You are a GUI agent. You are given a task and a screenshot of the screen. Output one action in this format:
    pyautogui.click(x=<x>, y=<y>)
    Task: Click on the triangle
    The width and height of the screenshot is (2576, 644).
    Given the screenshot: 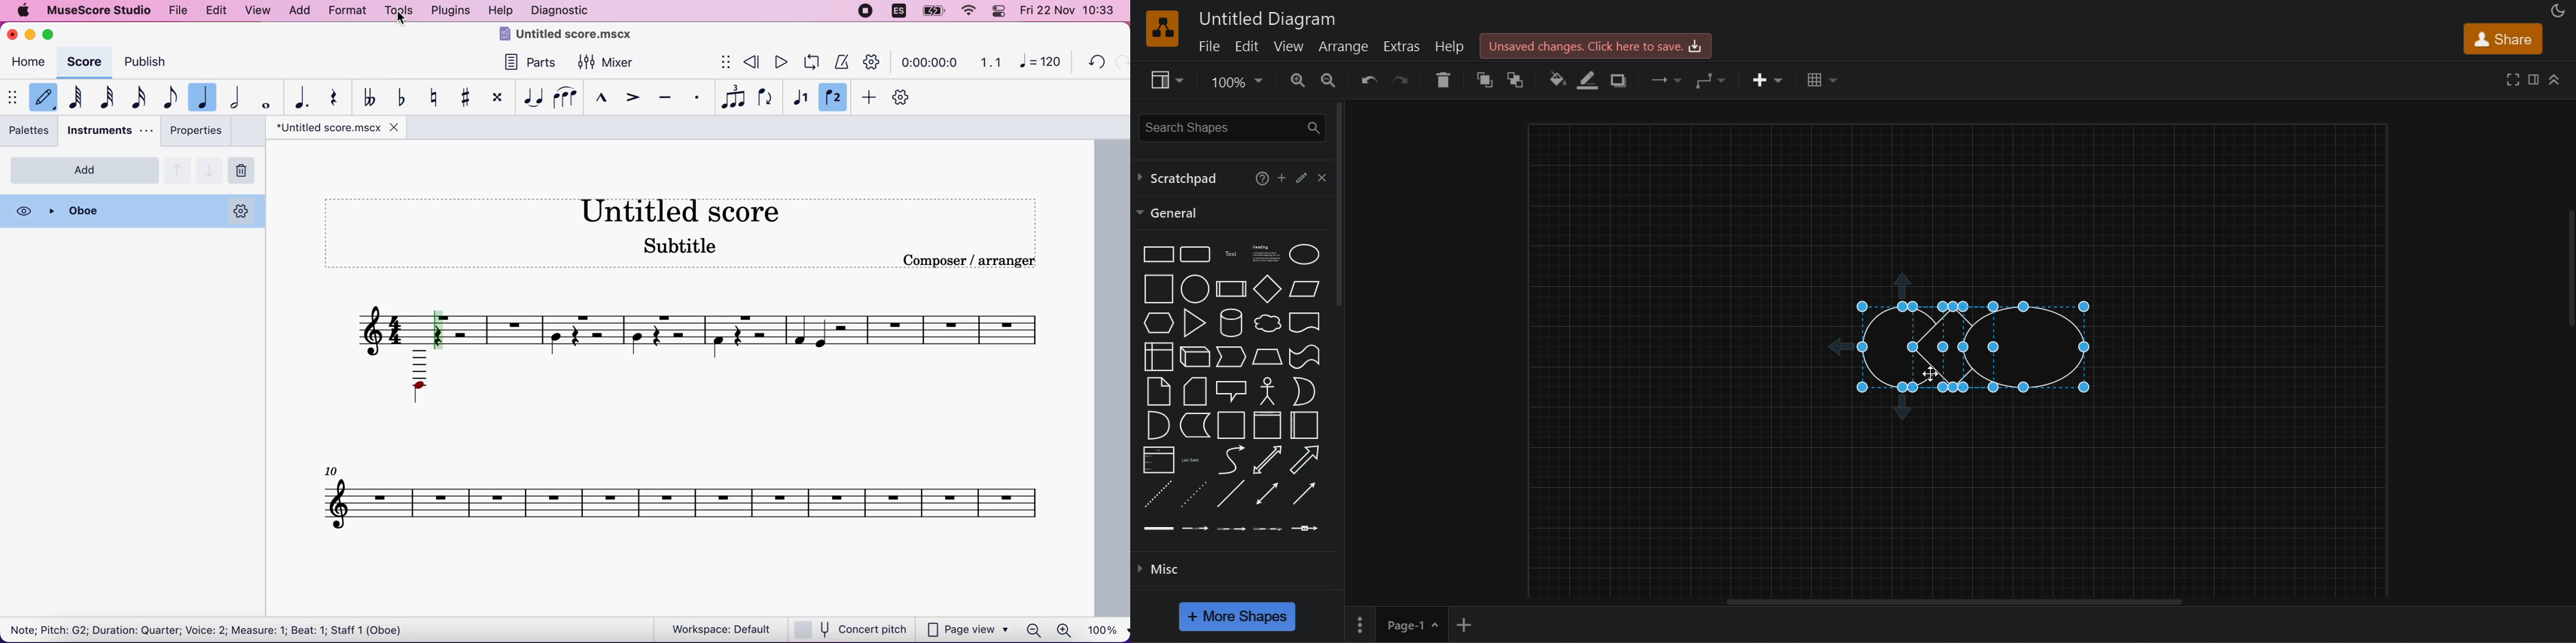 What is the action you would take?
    pyautogui.click(x=1193, y=322)
    